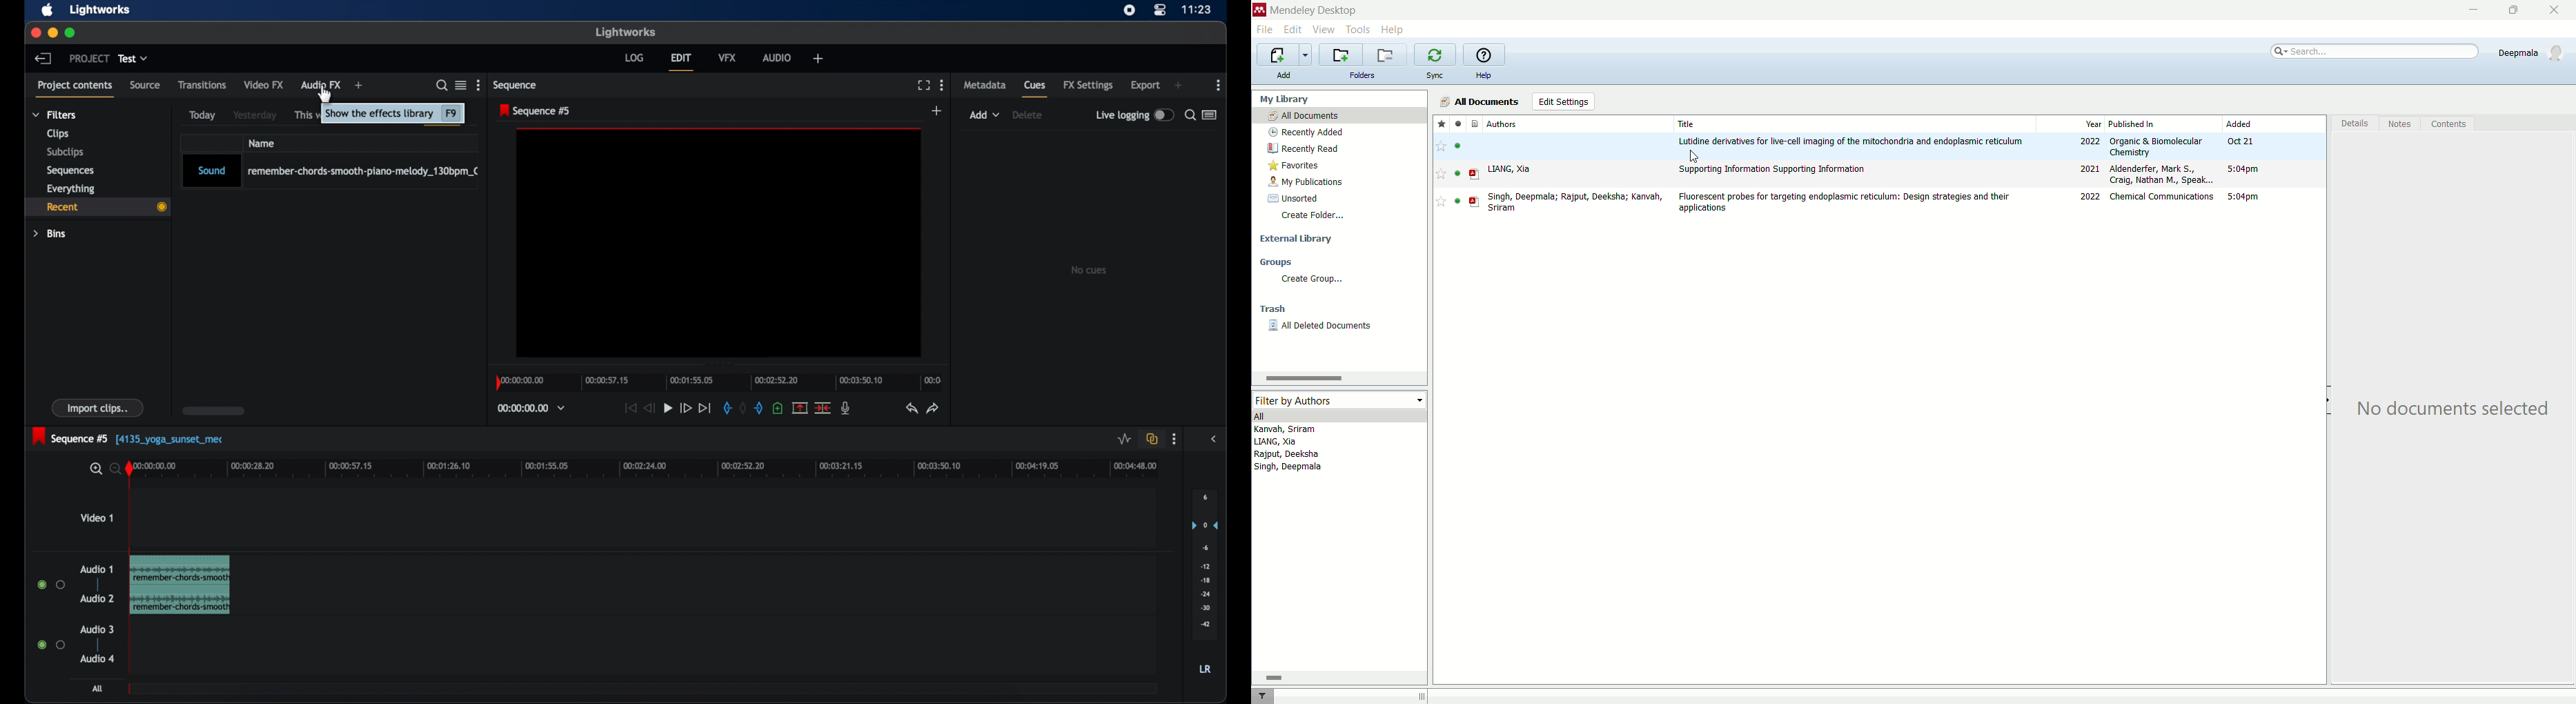 This screenshot has height=728, width=2576. Describe the element at coordinates (1174, 439) in the screenshot. I see `more options` at that location.